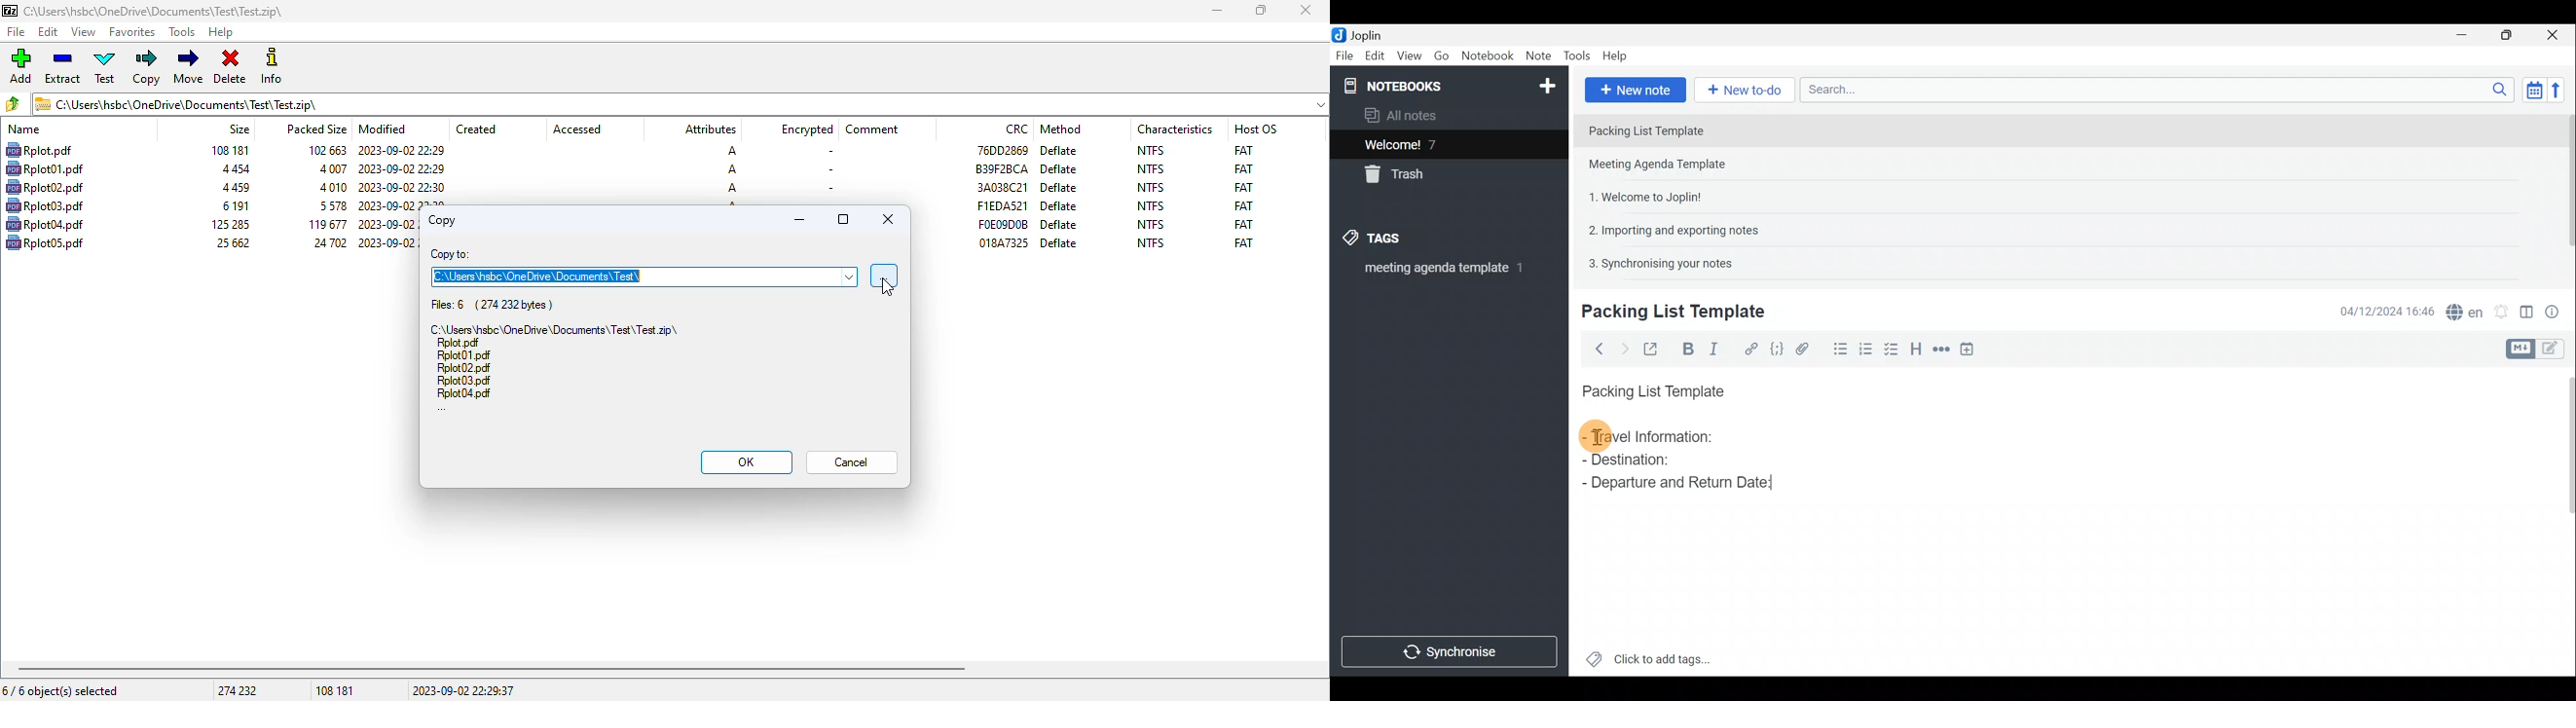 This screenshot has width=2576, height=728. Describe the element at coordinates (2522, 347) in the screenshot. I see `Toggle editors` at that location.